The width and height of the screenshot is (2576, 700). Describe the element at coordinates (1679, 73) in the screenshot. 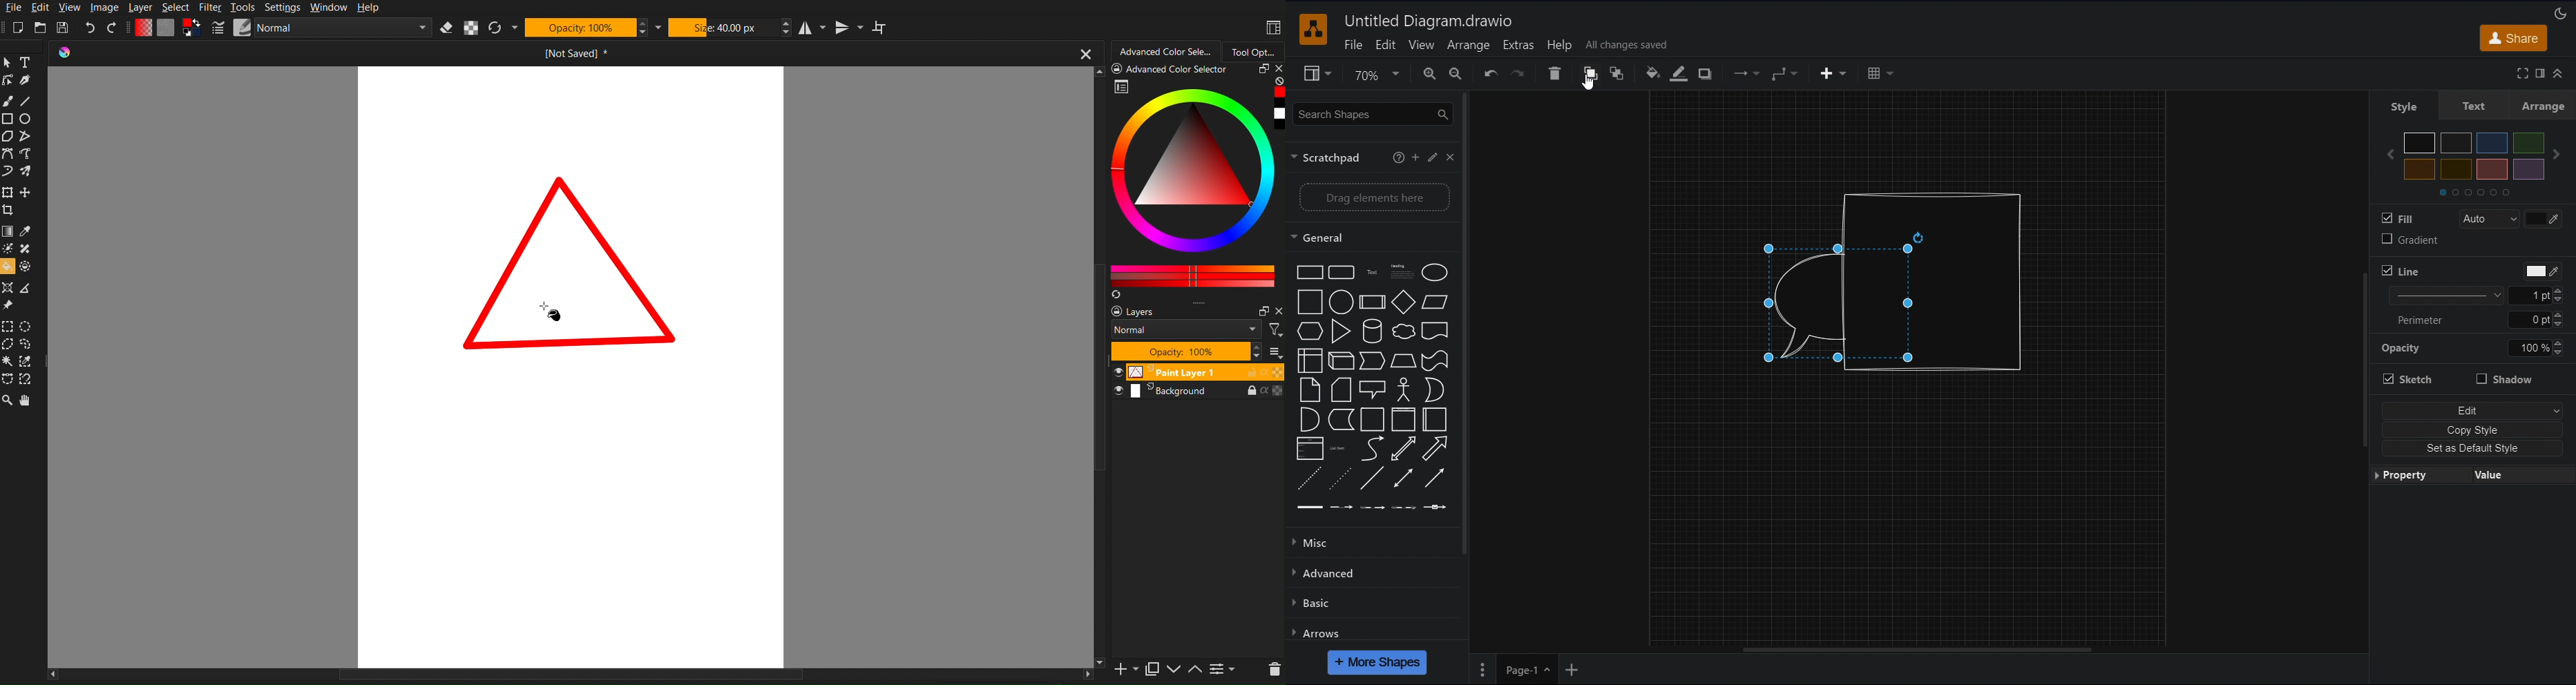

I see `Line Color` at that location.